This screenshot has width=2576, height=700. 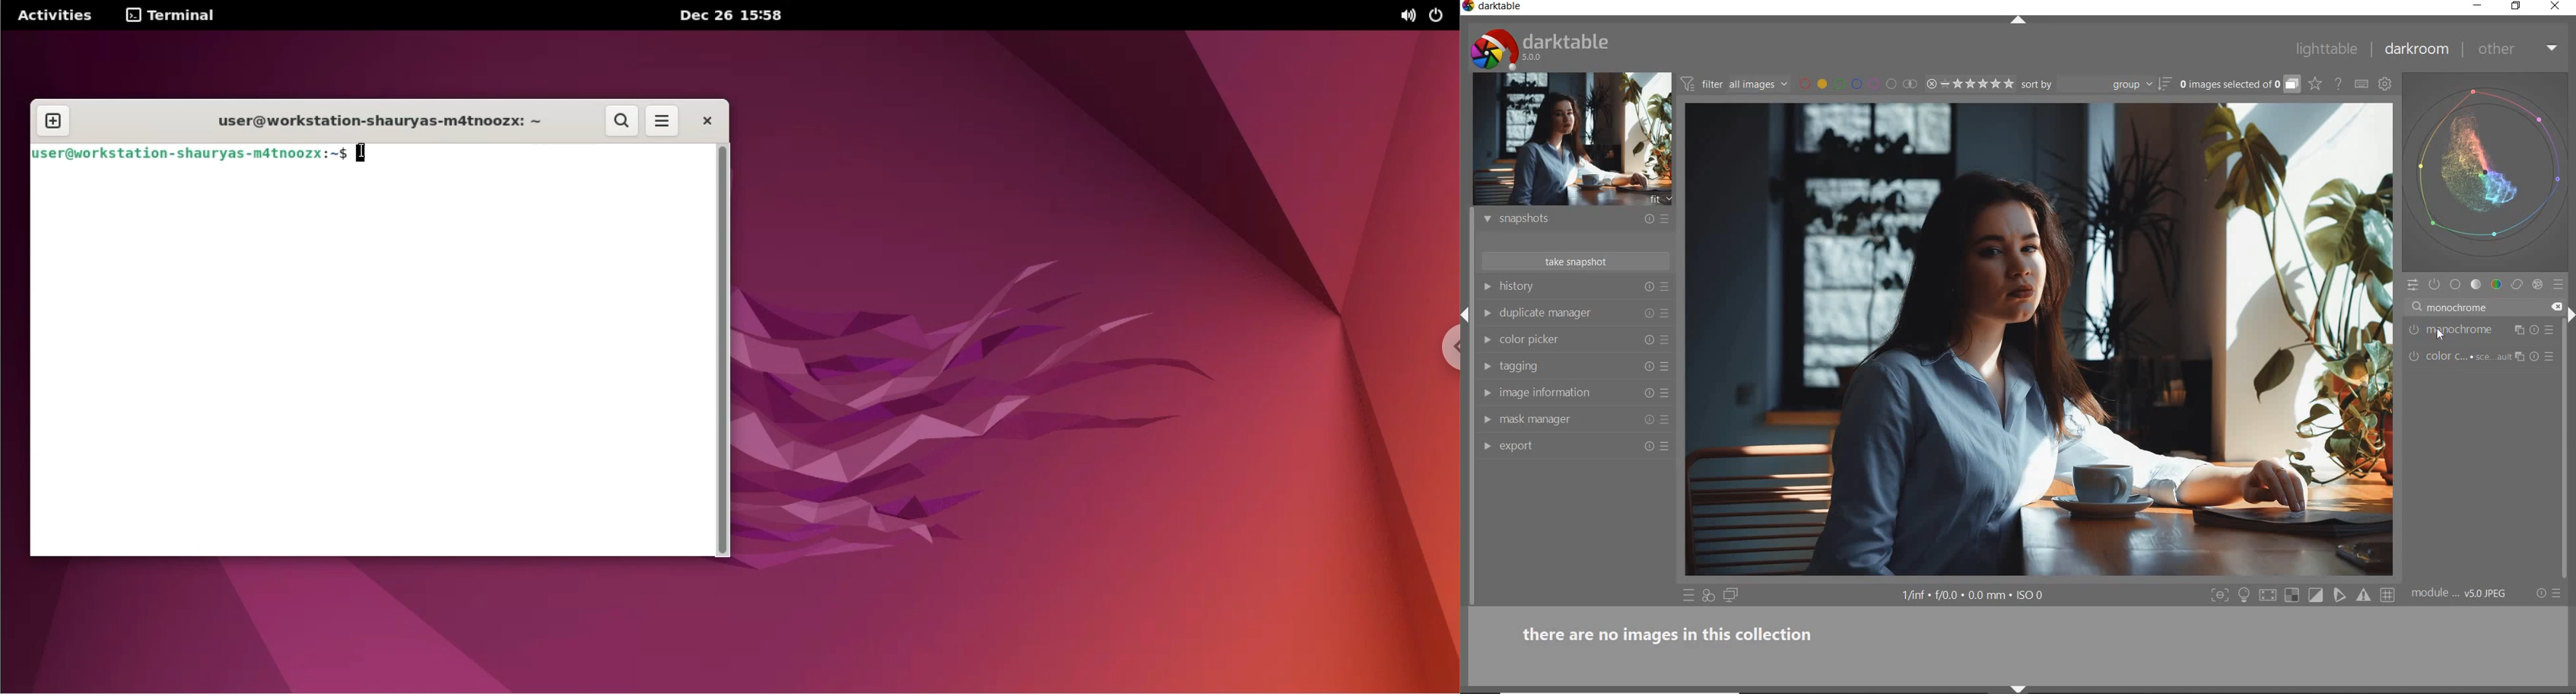 What do you see at coordinates (1969, 84) in the screenshot?
I see `range rating of selected image` at bounding box center [1969, 84].